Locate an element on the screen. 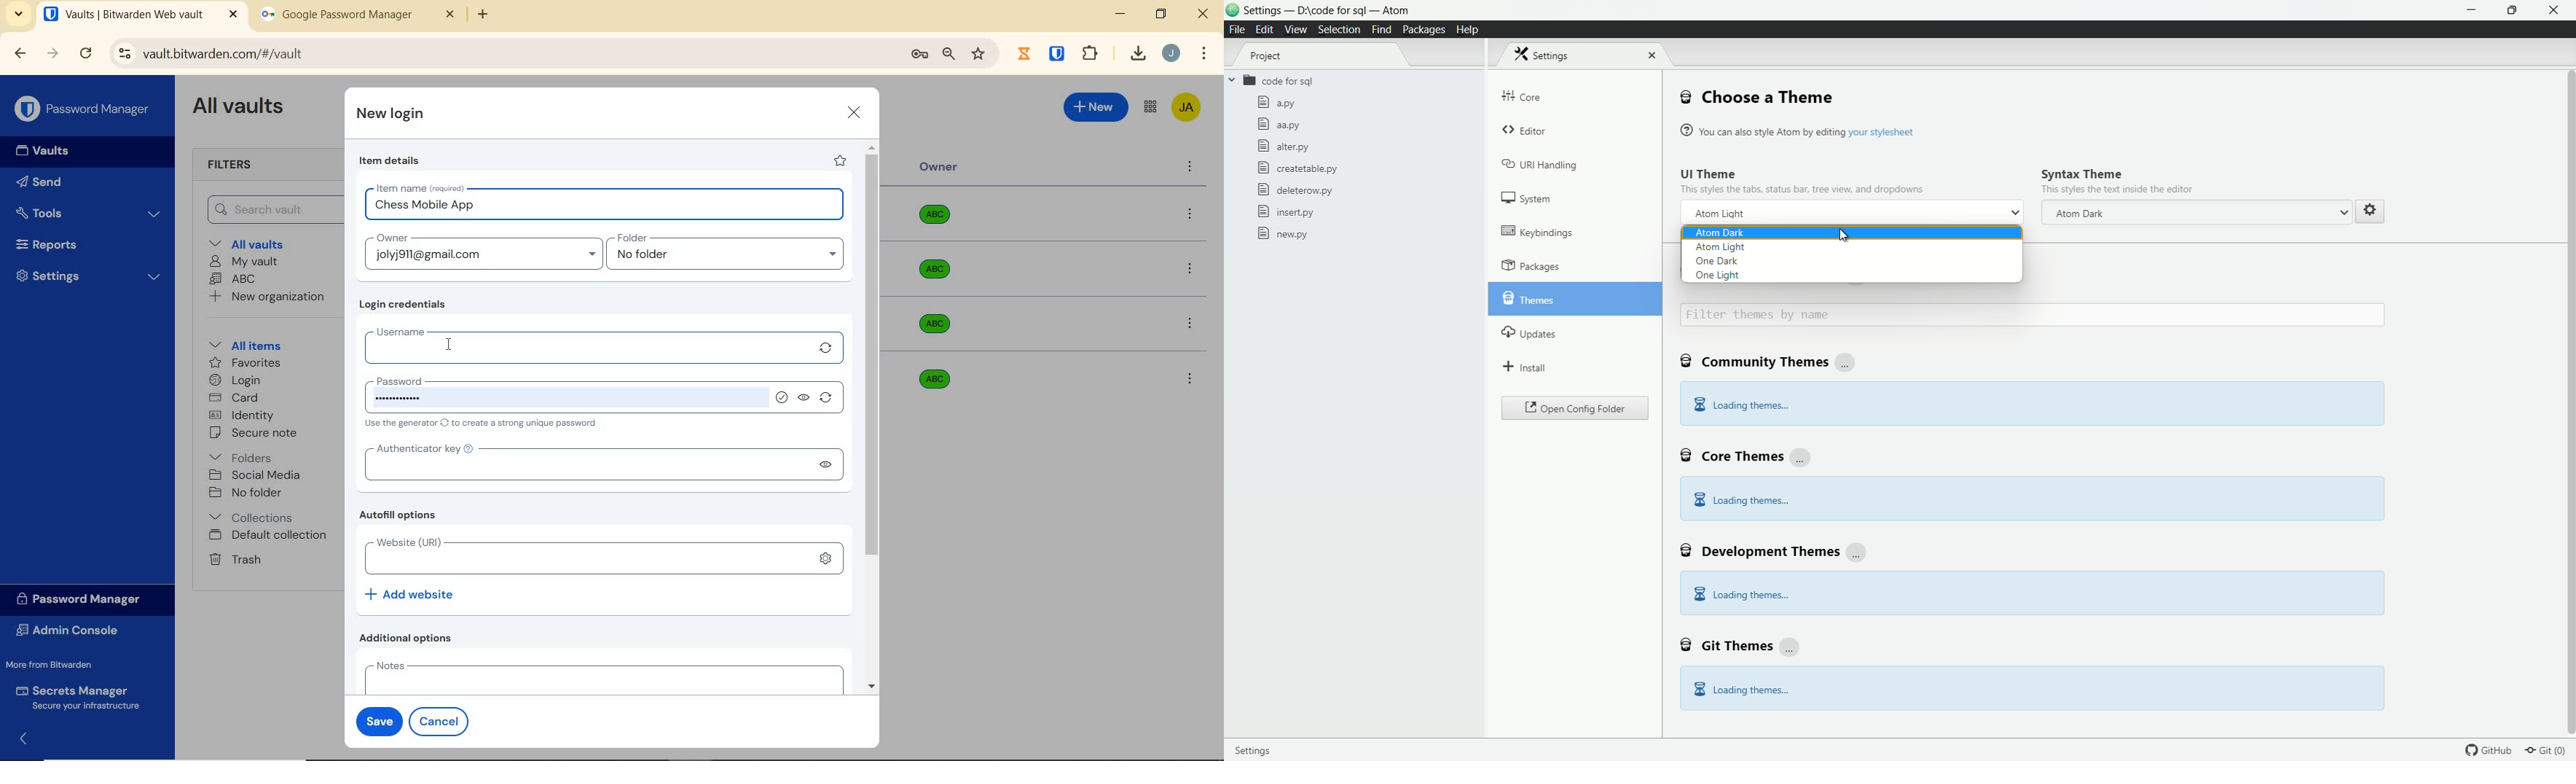  bookmark is located at coordinates (980, 53).